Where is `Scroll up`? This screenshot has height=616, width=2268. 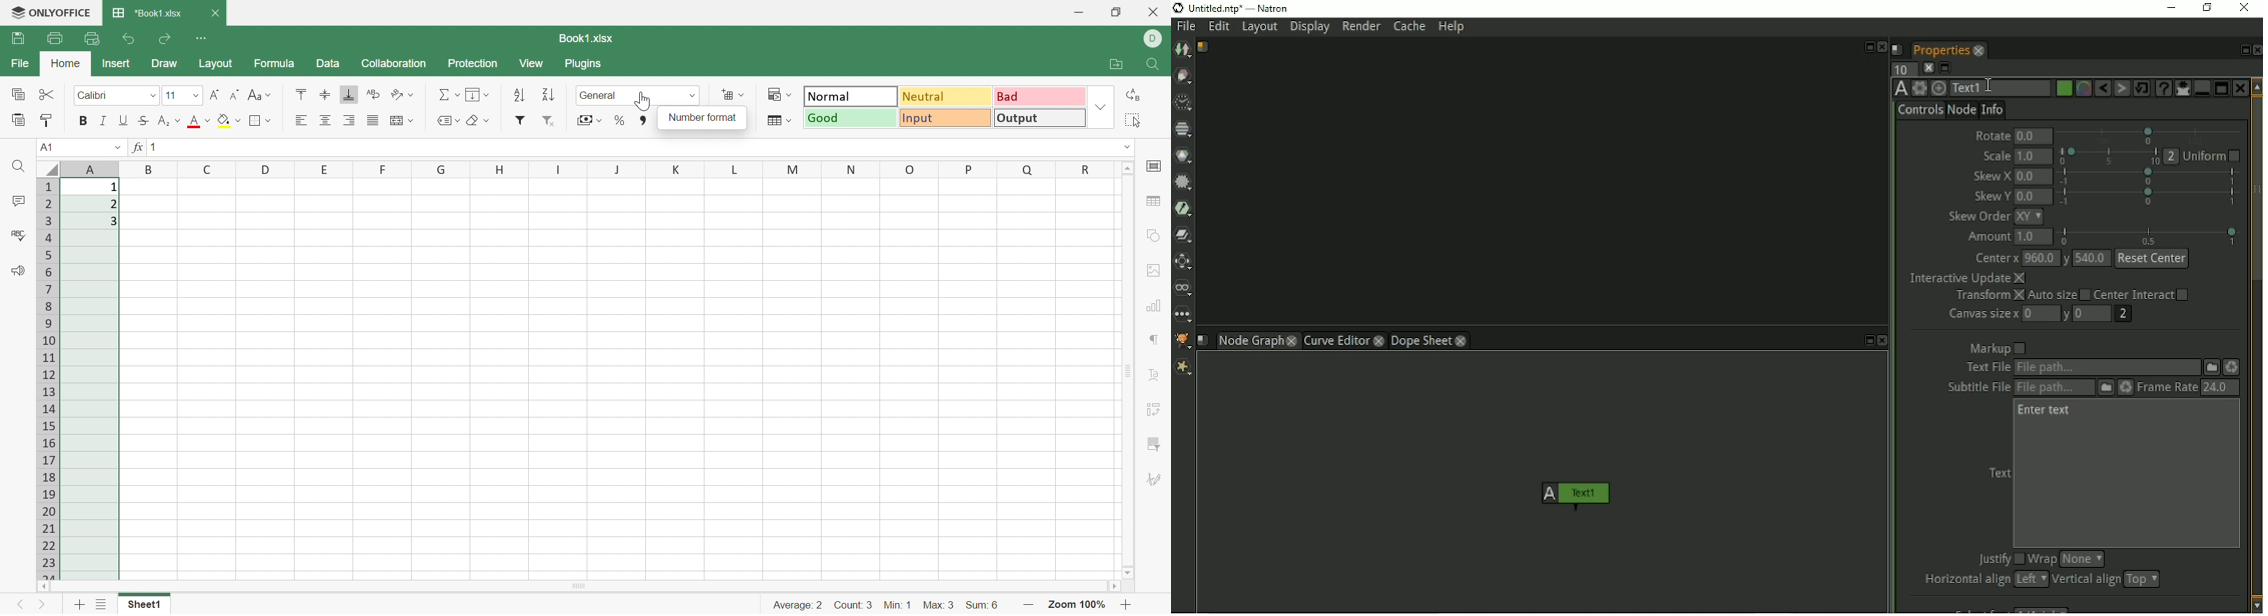
Scroll up is located at coordinates (1127, 168).